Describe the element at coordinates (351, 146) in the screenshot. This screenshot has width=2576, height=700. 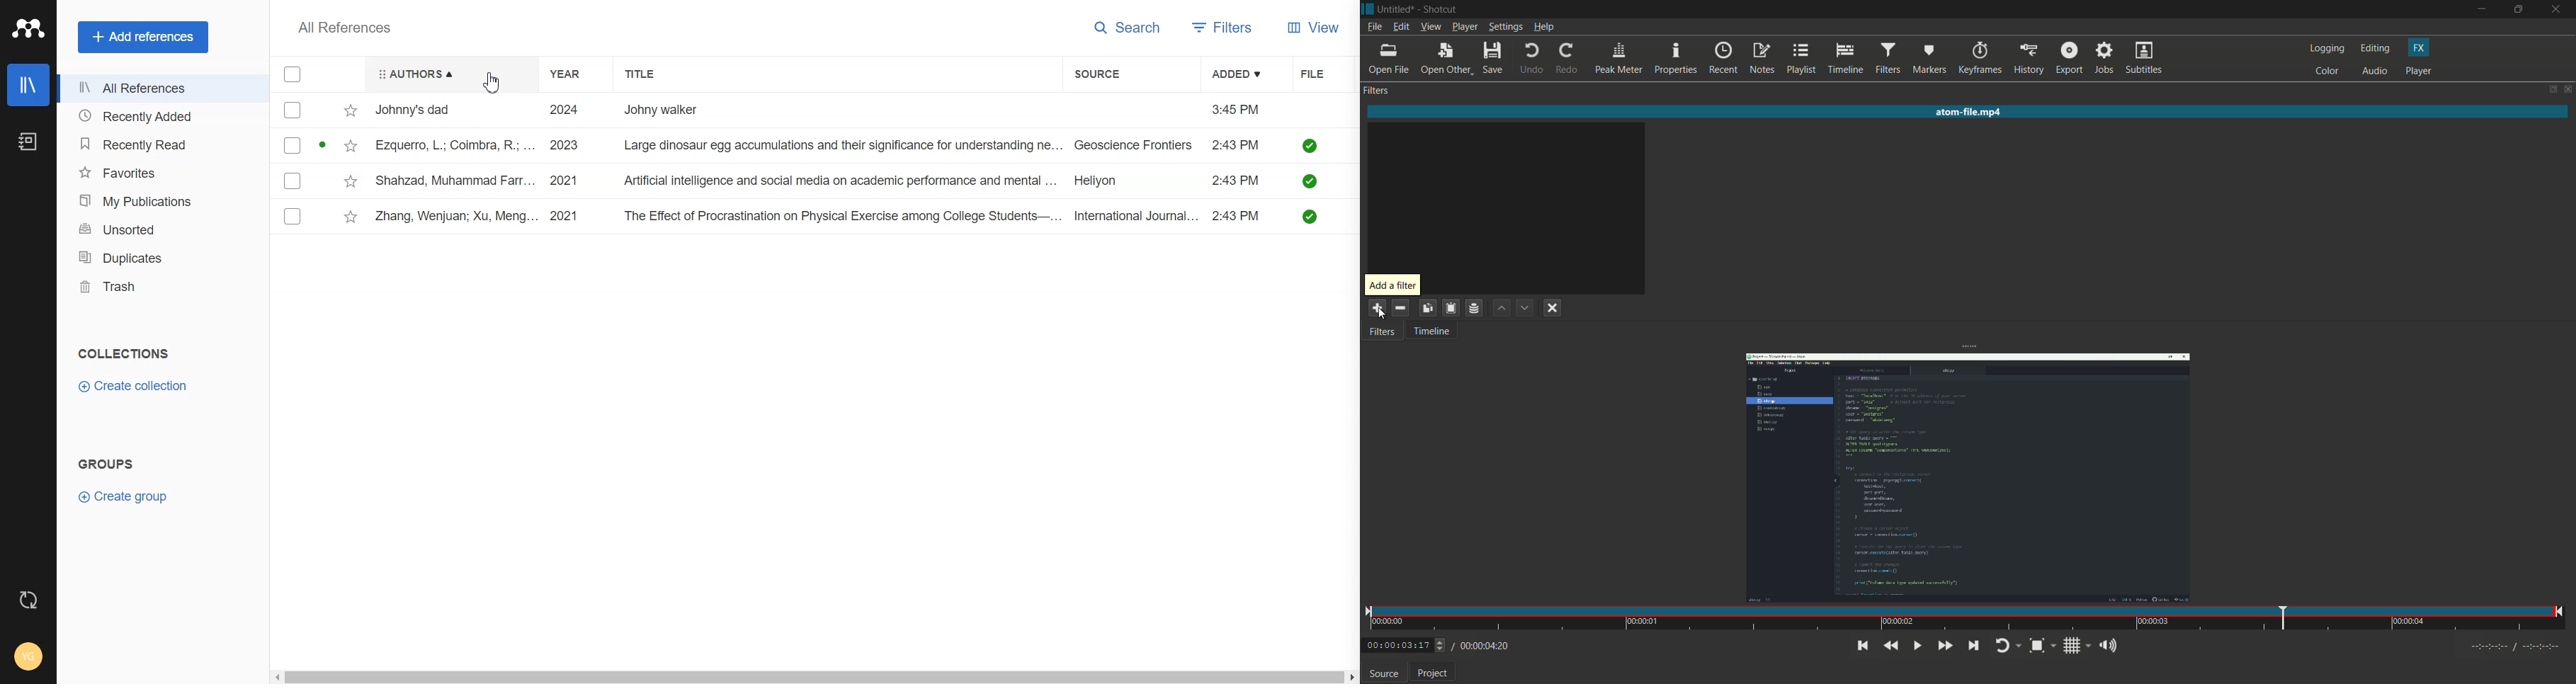
I see `Toggle Favorites` at that location.